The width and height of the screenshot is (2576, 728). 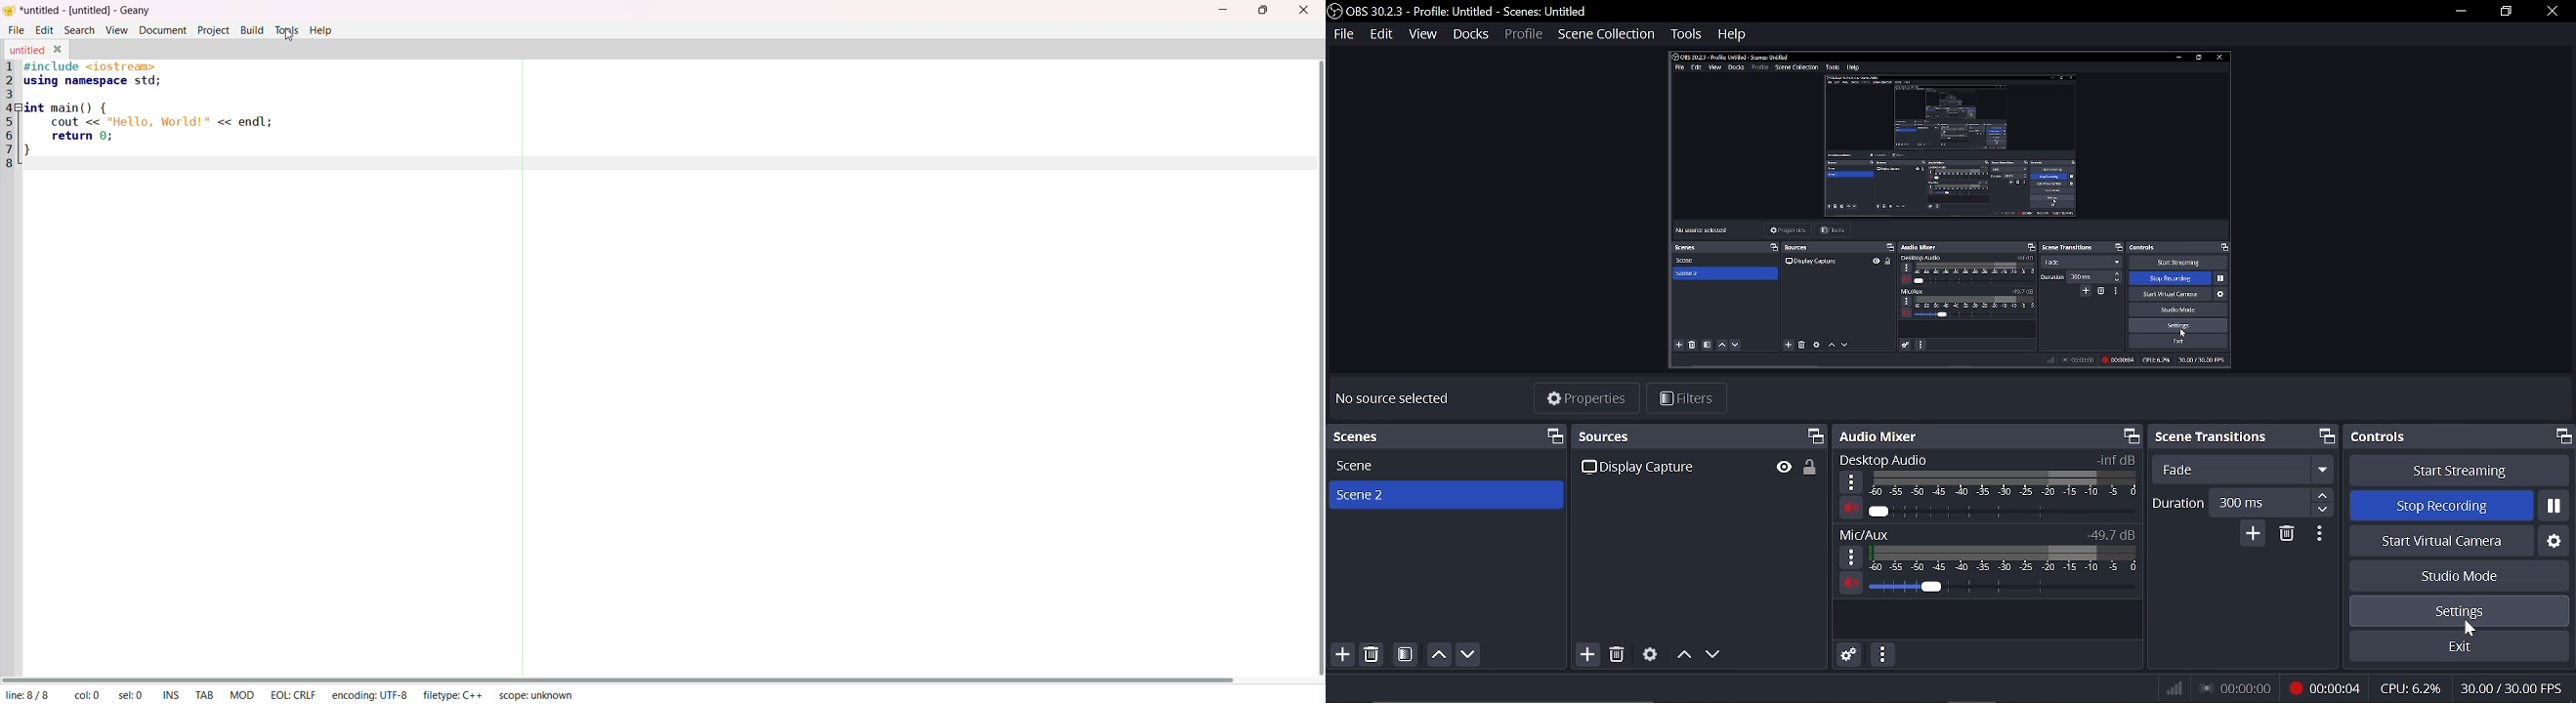 I want to click on -49.7 dB, so click(x=2109, y=533).